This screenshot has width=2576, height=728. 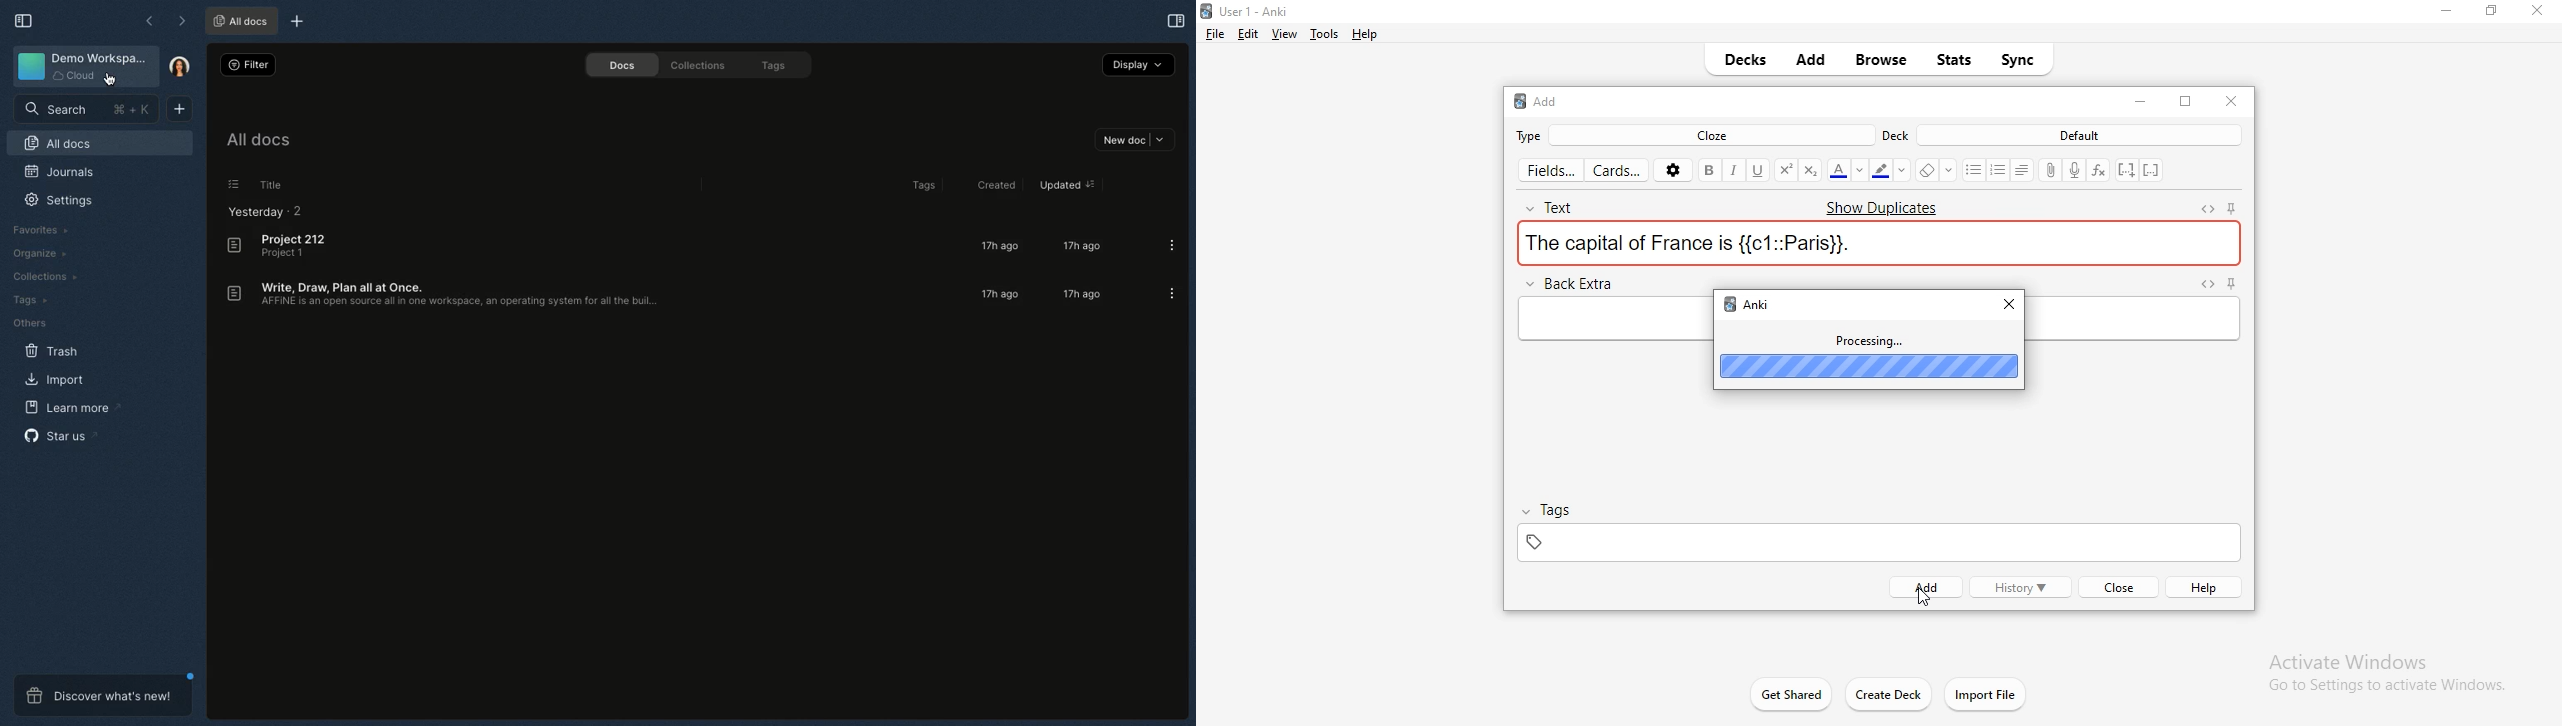 What do you see at coordinates (44, 228) in the screenshot?
I see `Favorites` at bounding box center [44, 228].